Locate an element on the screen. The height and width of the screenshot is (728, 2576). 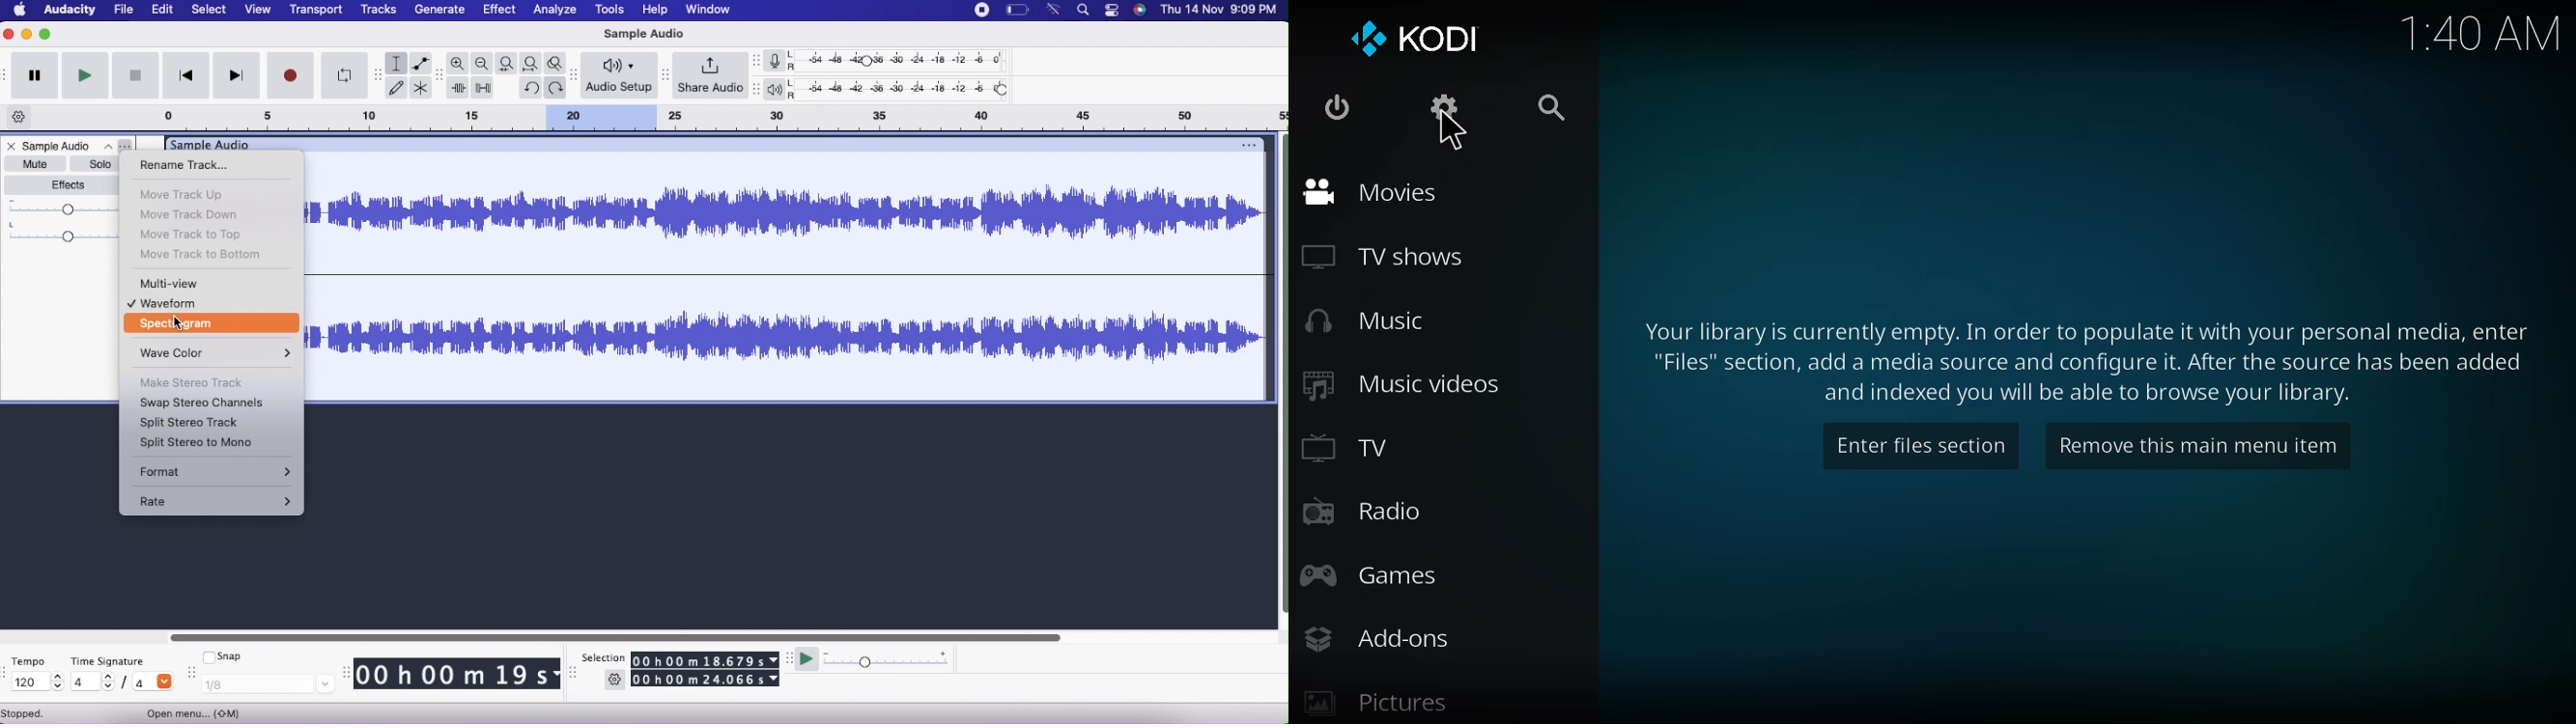
move toolbar is located at coordinates (756, 60).